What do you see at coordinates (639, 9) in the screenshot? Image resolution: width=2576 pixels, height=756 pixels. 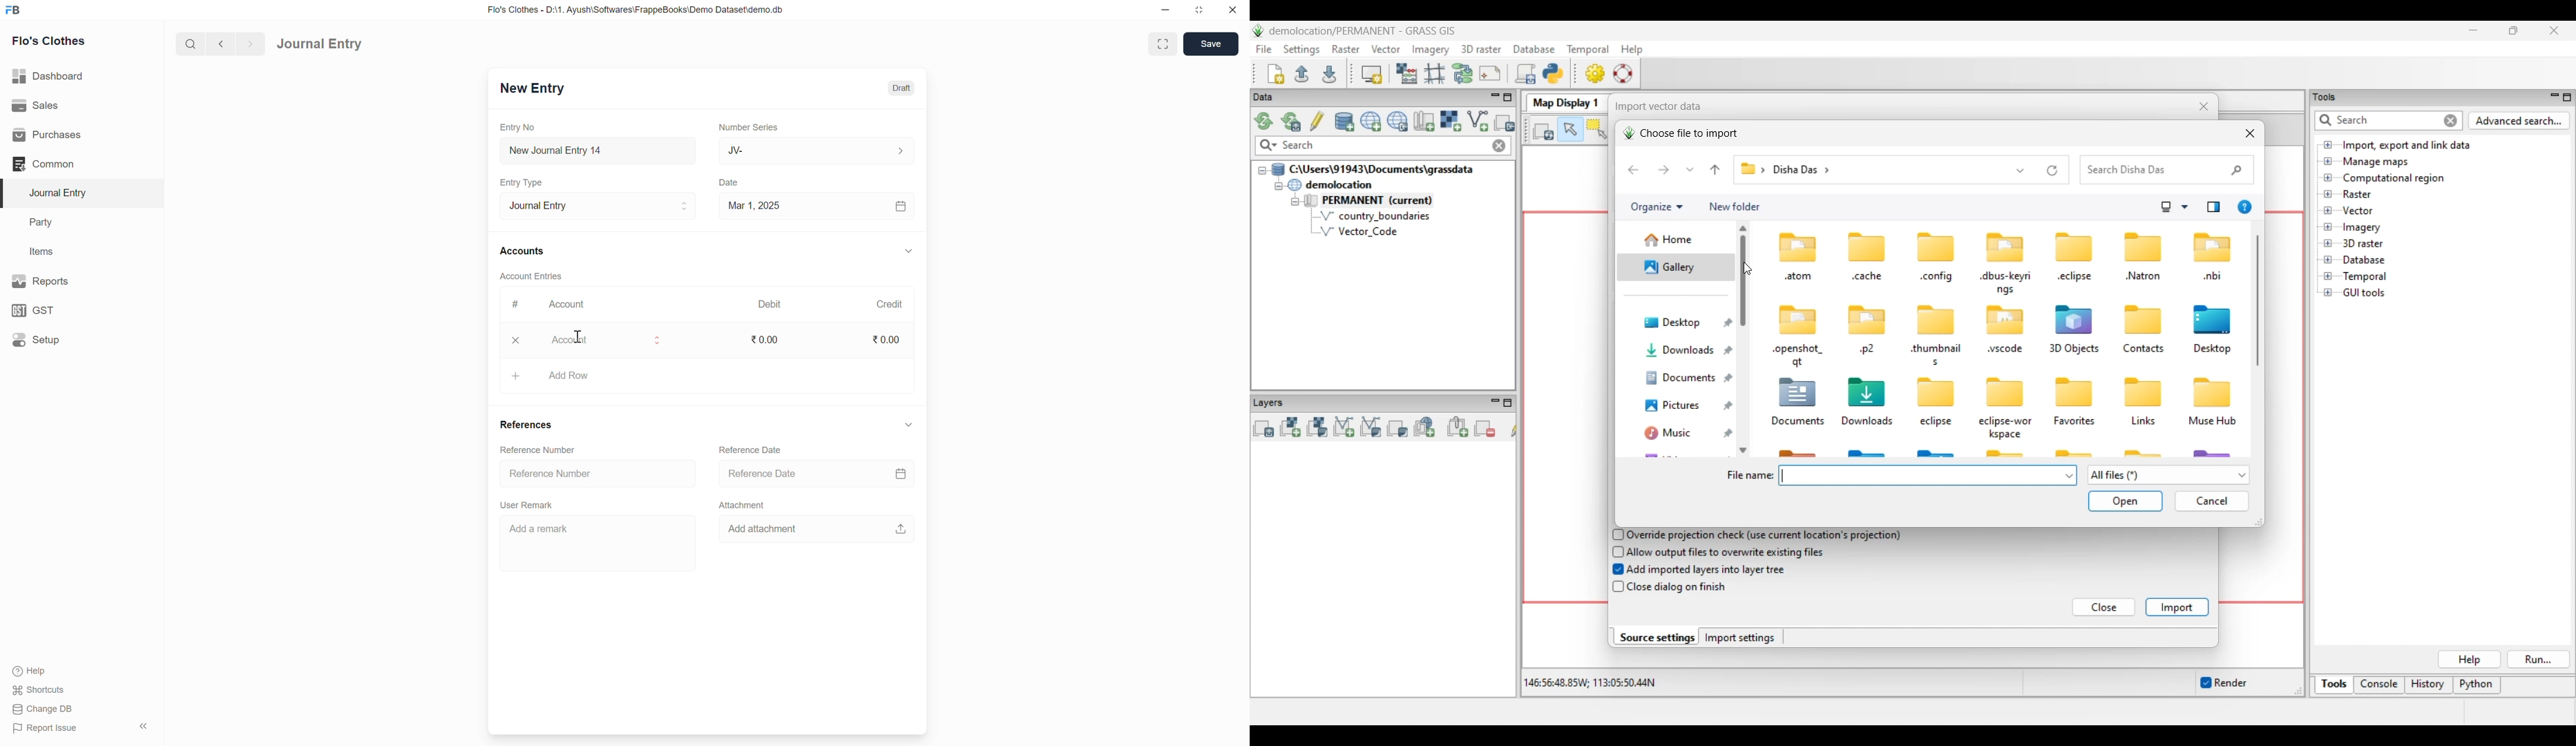 I see `Flo's Clothes - D:\1. Ayush\Softwares\FrappeBooks\Demo Dataset\demo.db` at bounding box center [639, 9].